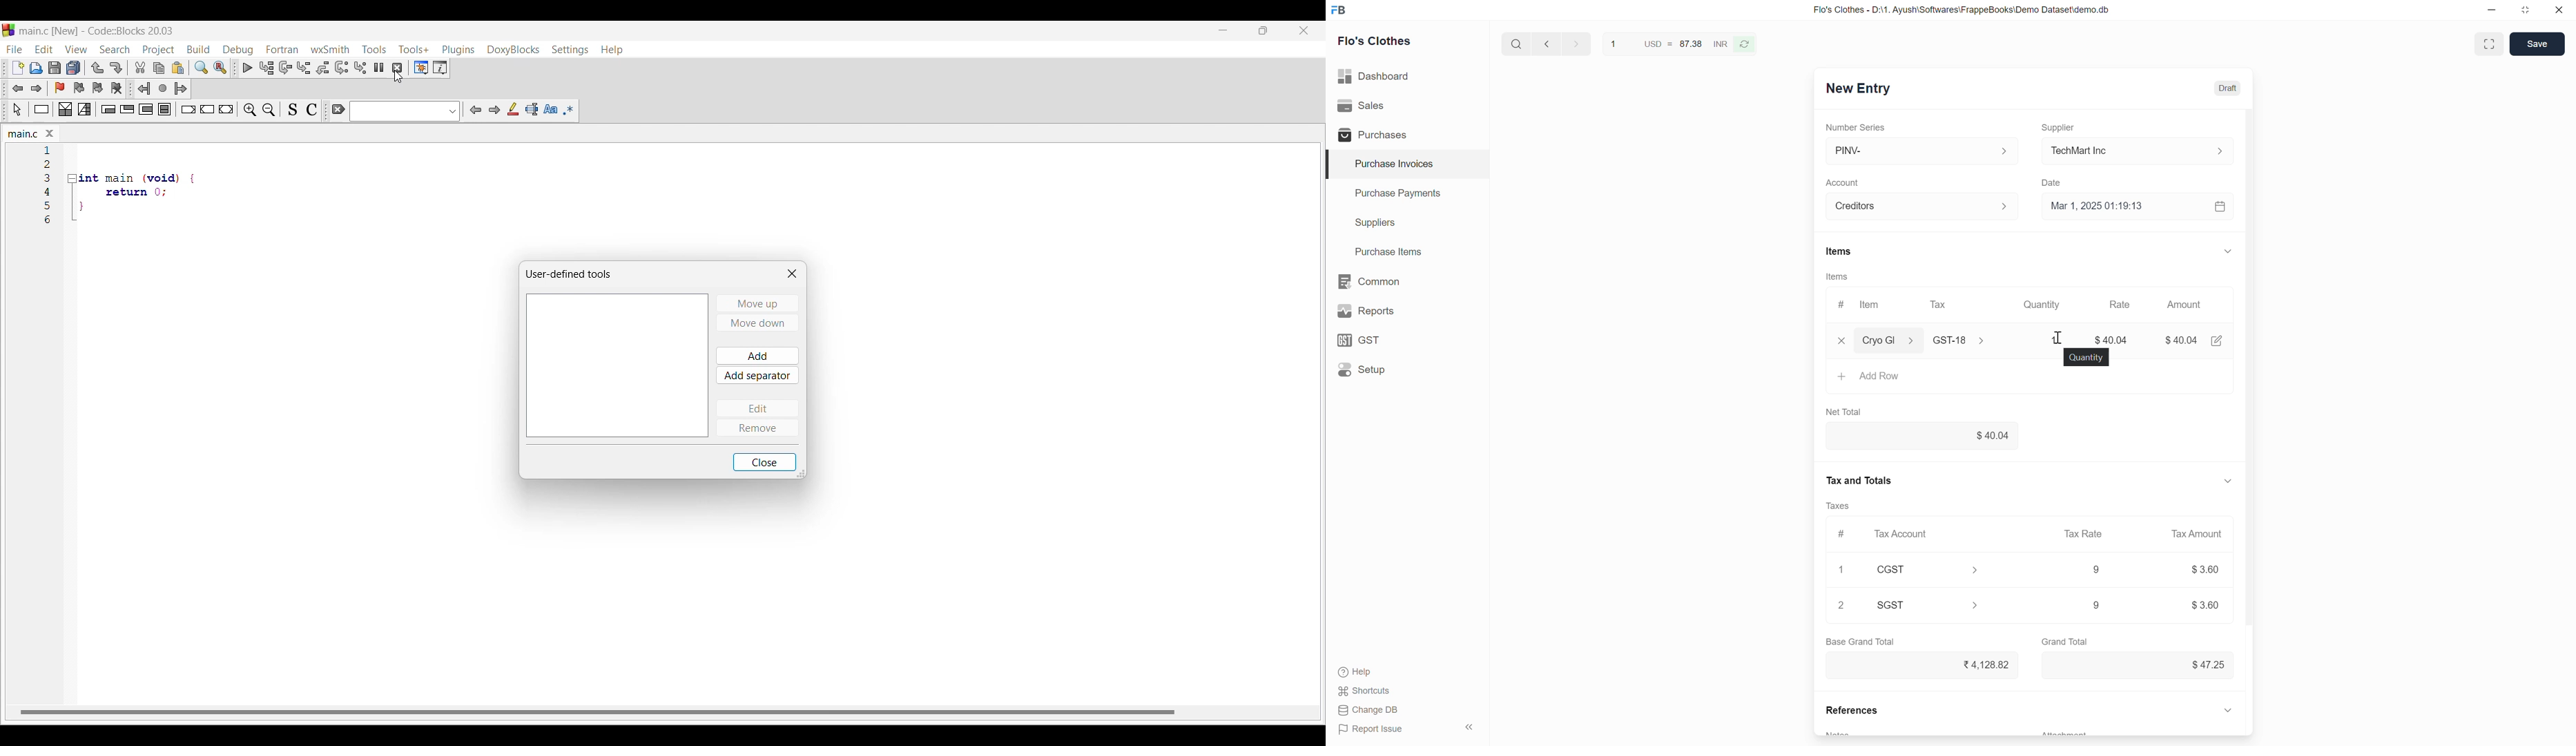 The width and height of the screenshot is (2576, 756). What do you see at coordinates (1370, 280) in the screenshot?
I see `Common` at bounding box center [1370, 280].